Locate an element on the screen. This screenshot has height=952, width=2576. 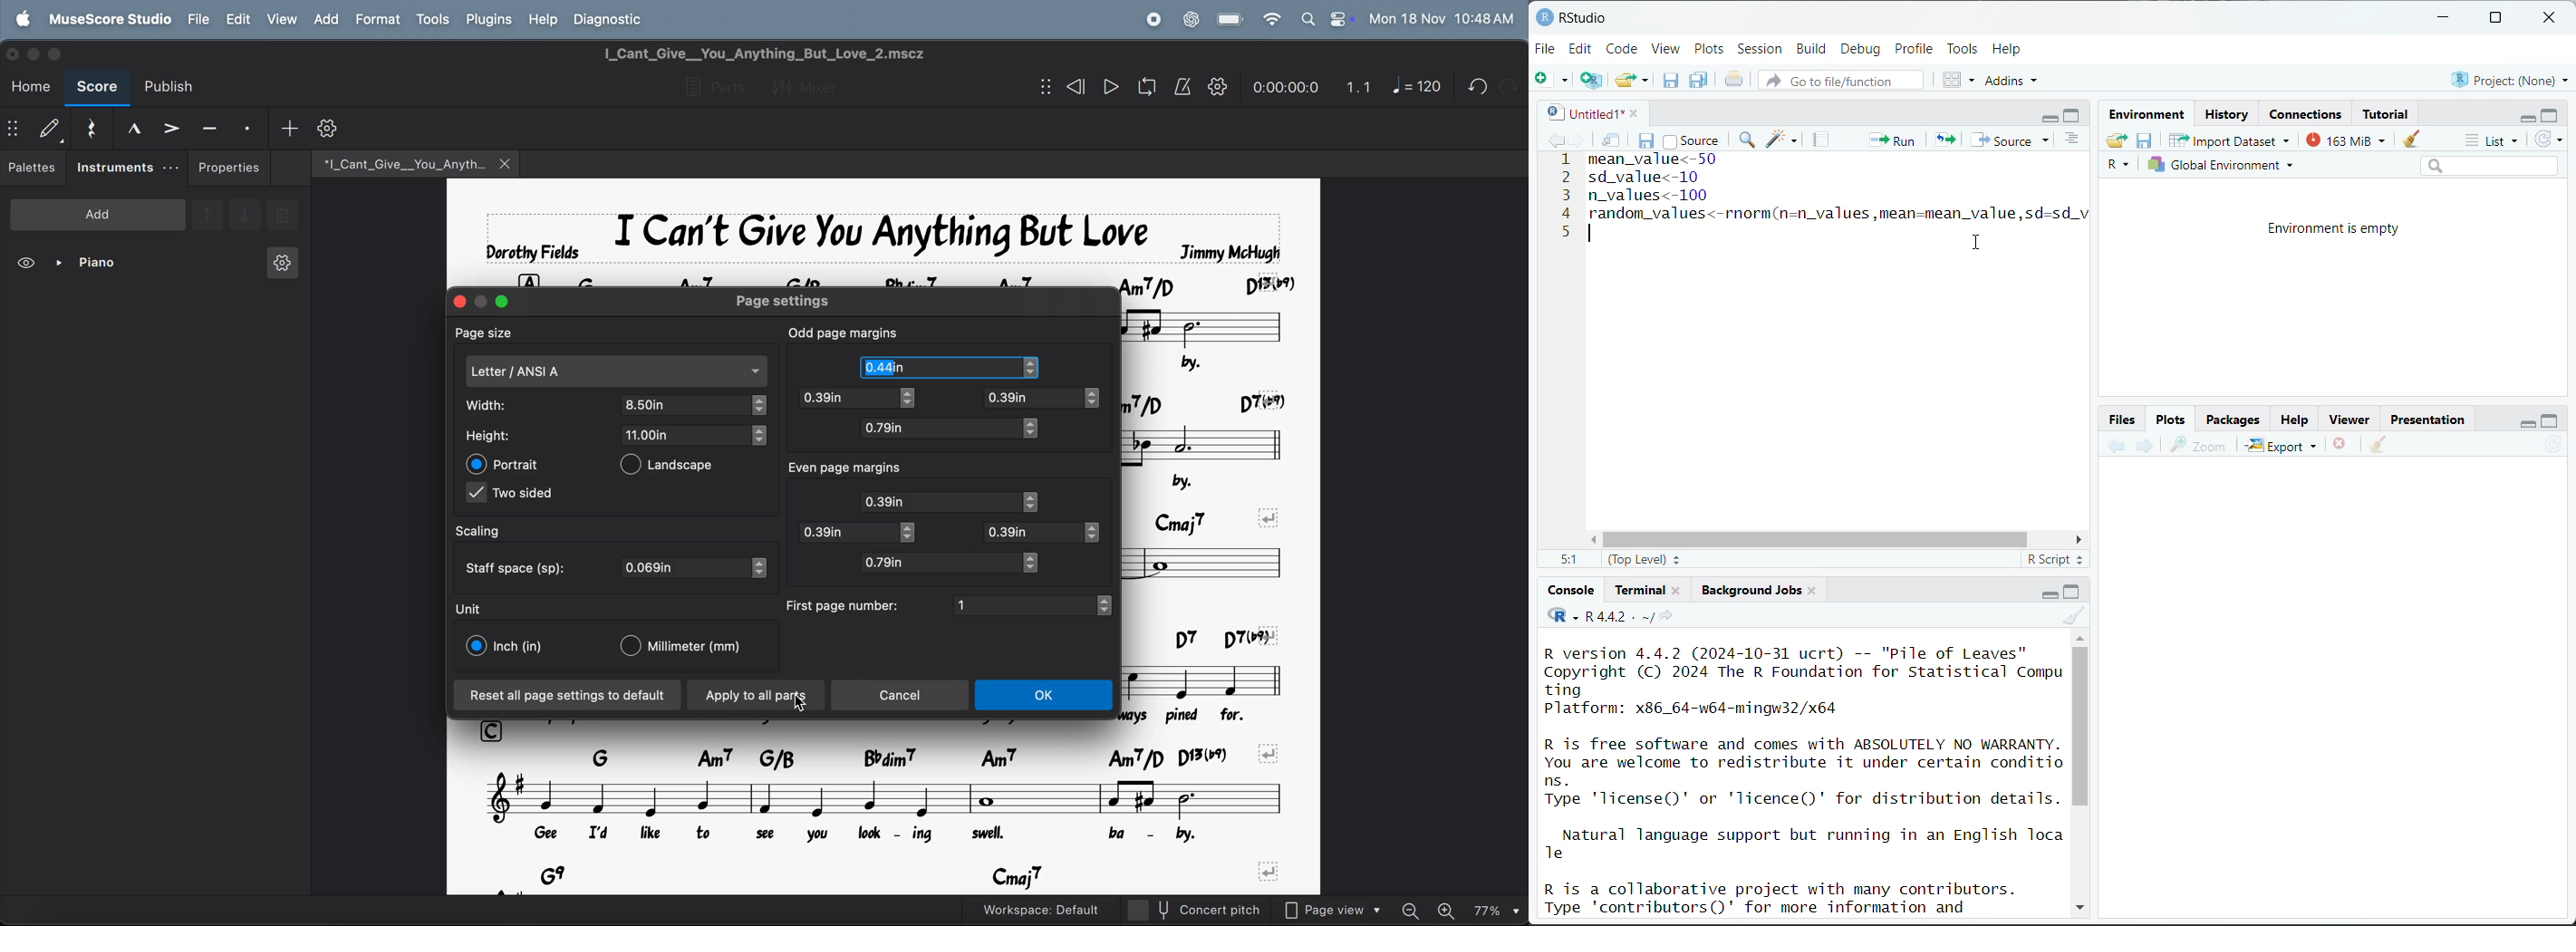
code is located at coordinates (1562, 616).